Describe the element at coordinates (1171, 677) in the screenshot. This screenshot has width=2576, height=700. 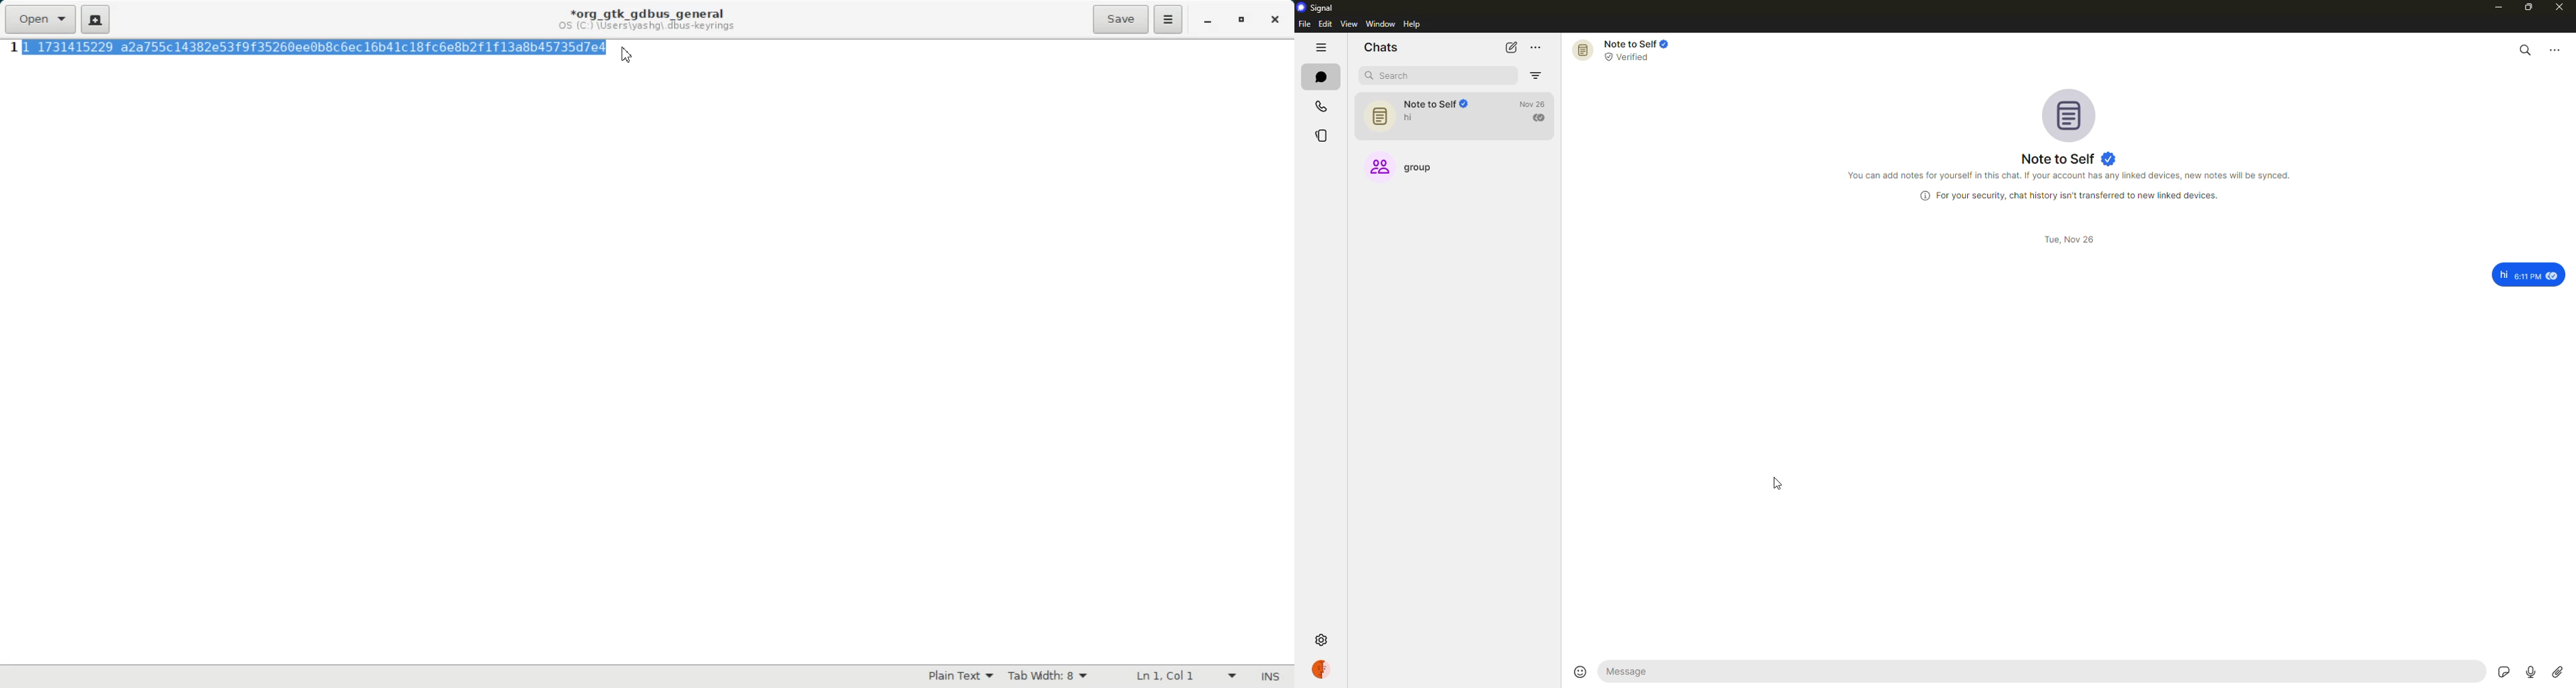
I see `Text Wrapping` at that location.